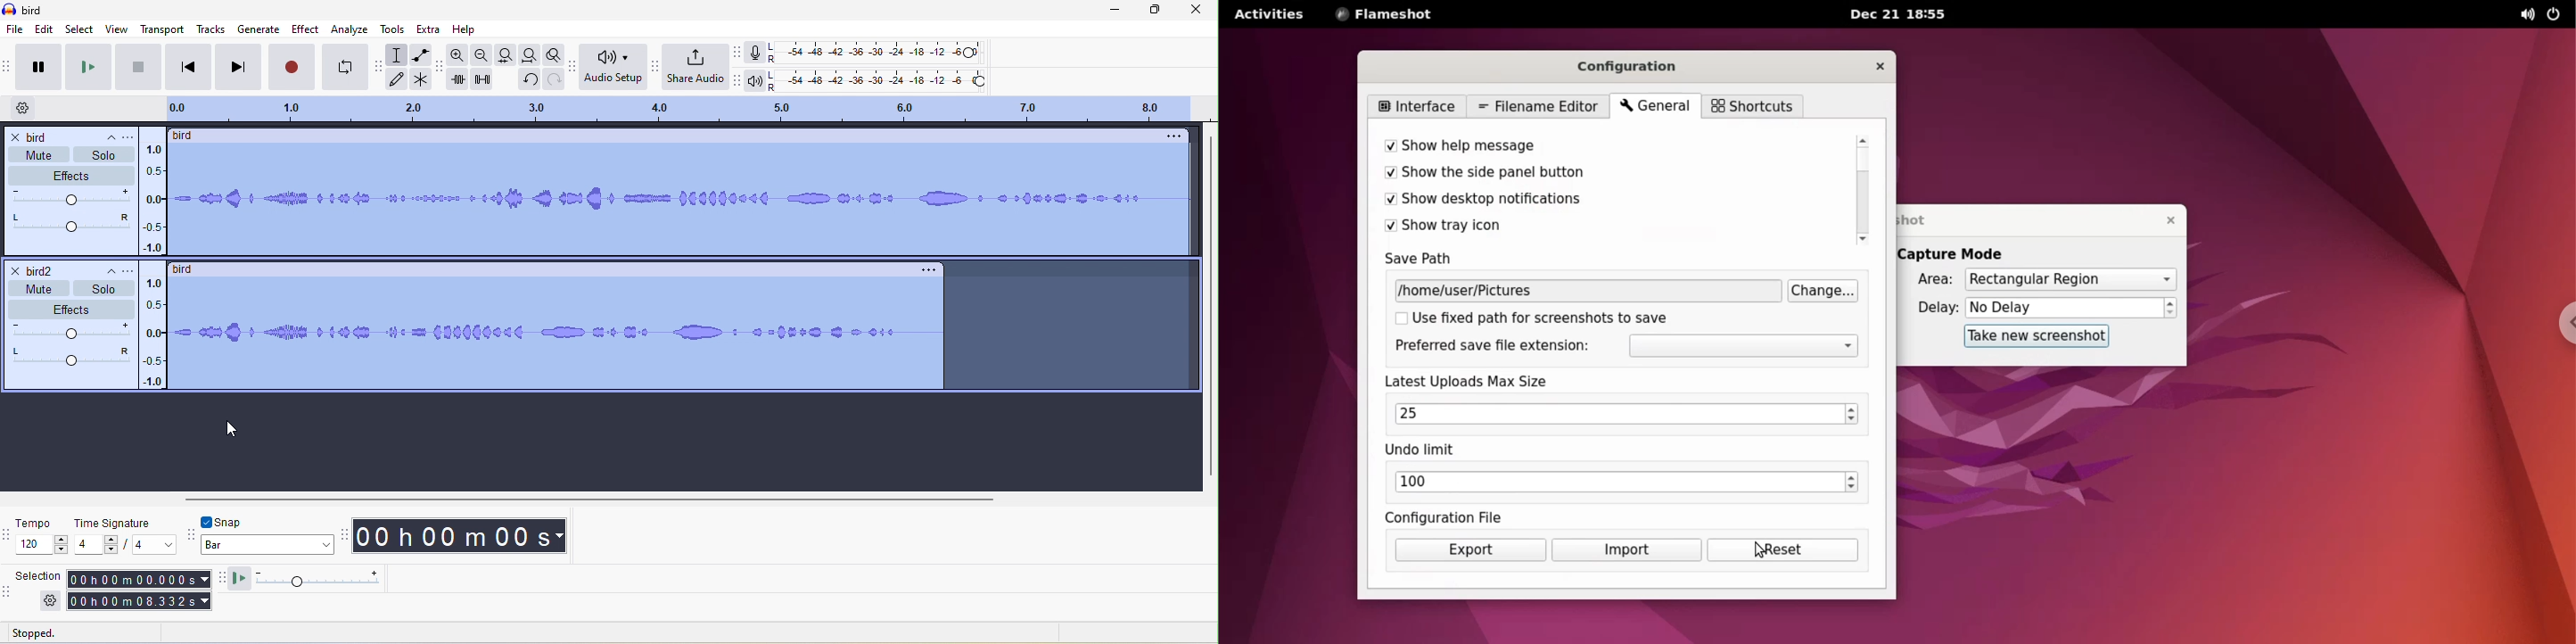 Image resolution: width=2576 pixels, height=644 pixels. I want to click on view, so click(116, 30).